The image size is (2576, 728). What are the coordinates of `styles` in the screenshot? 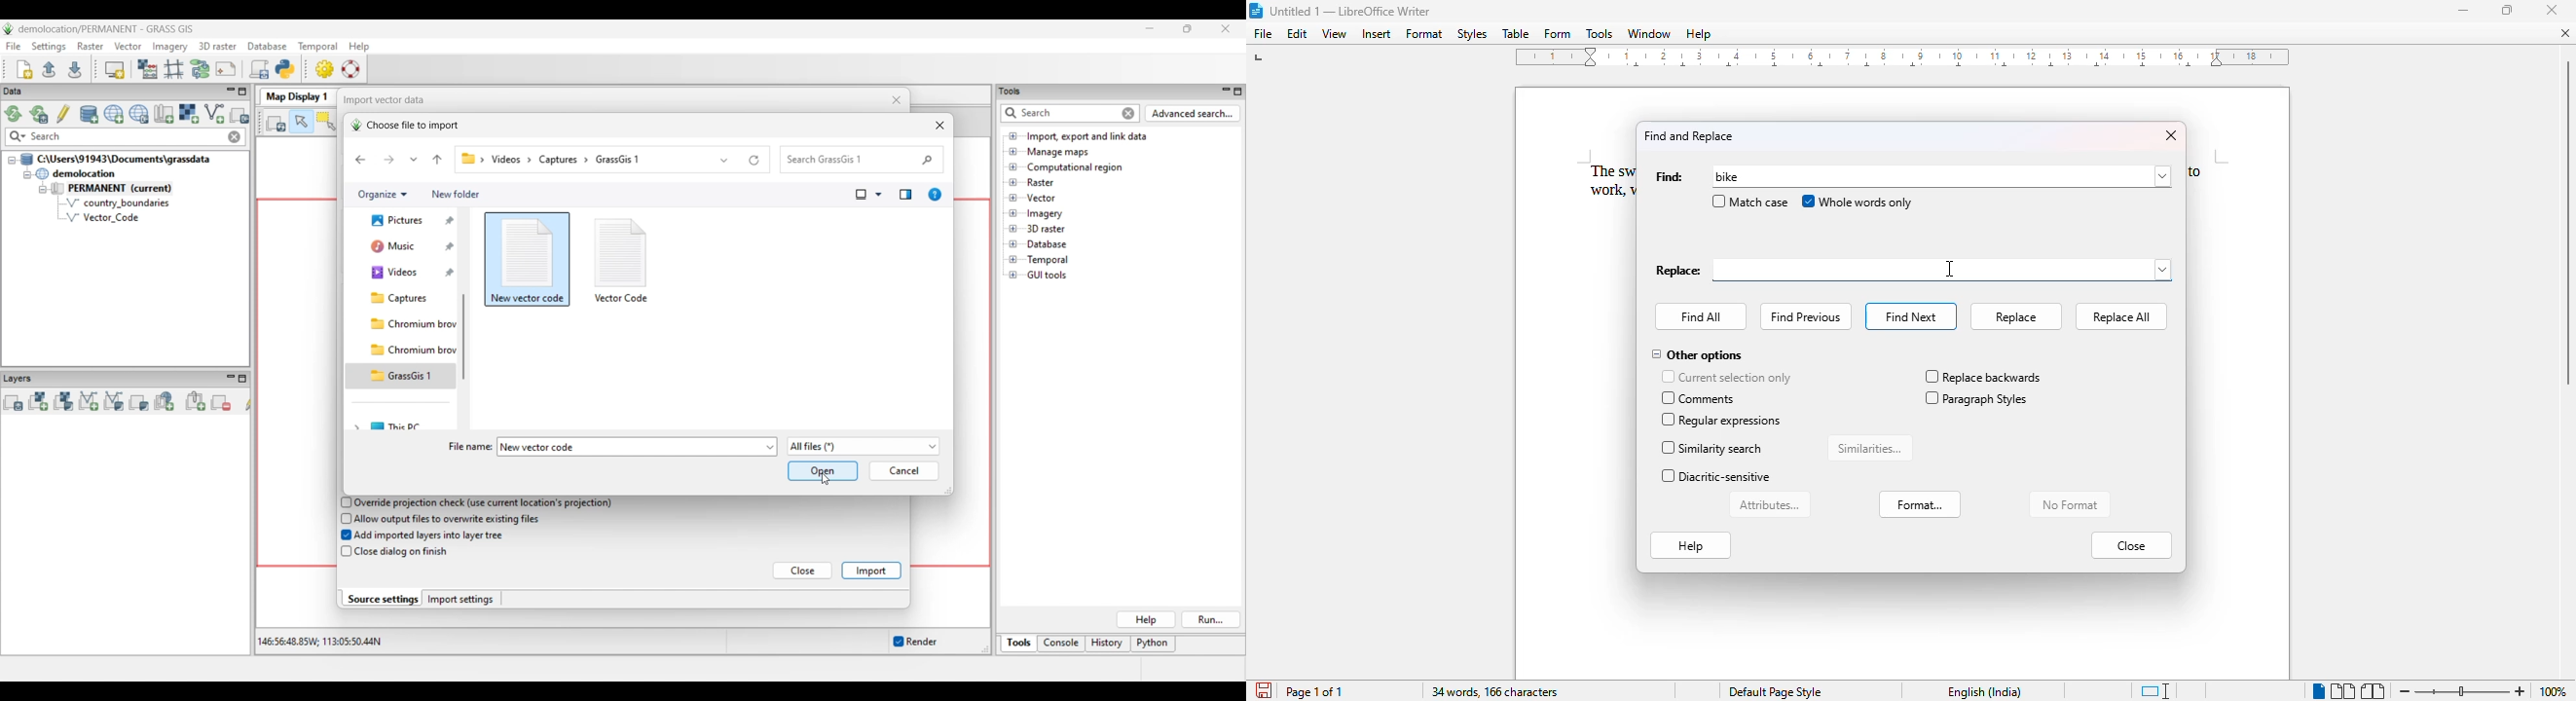 It's located at (1471, 34).